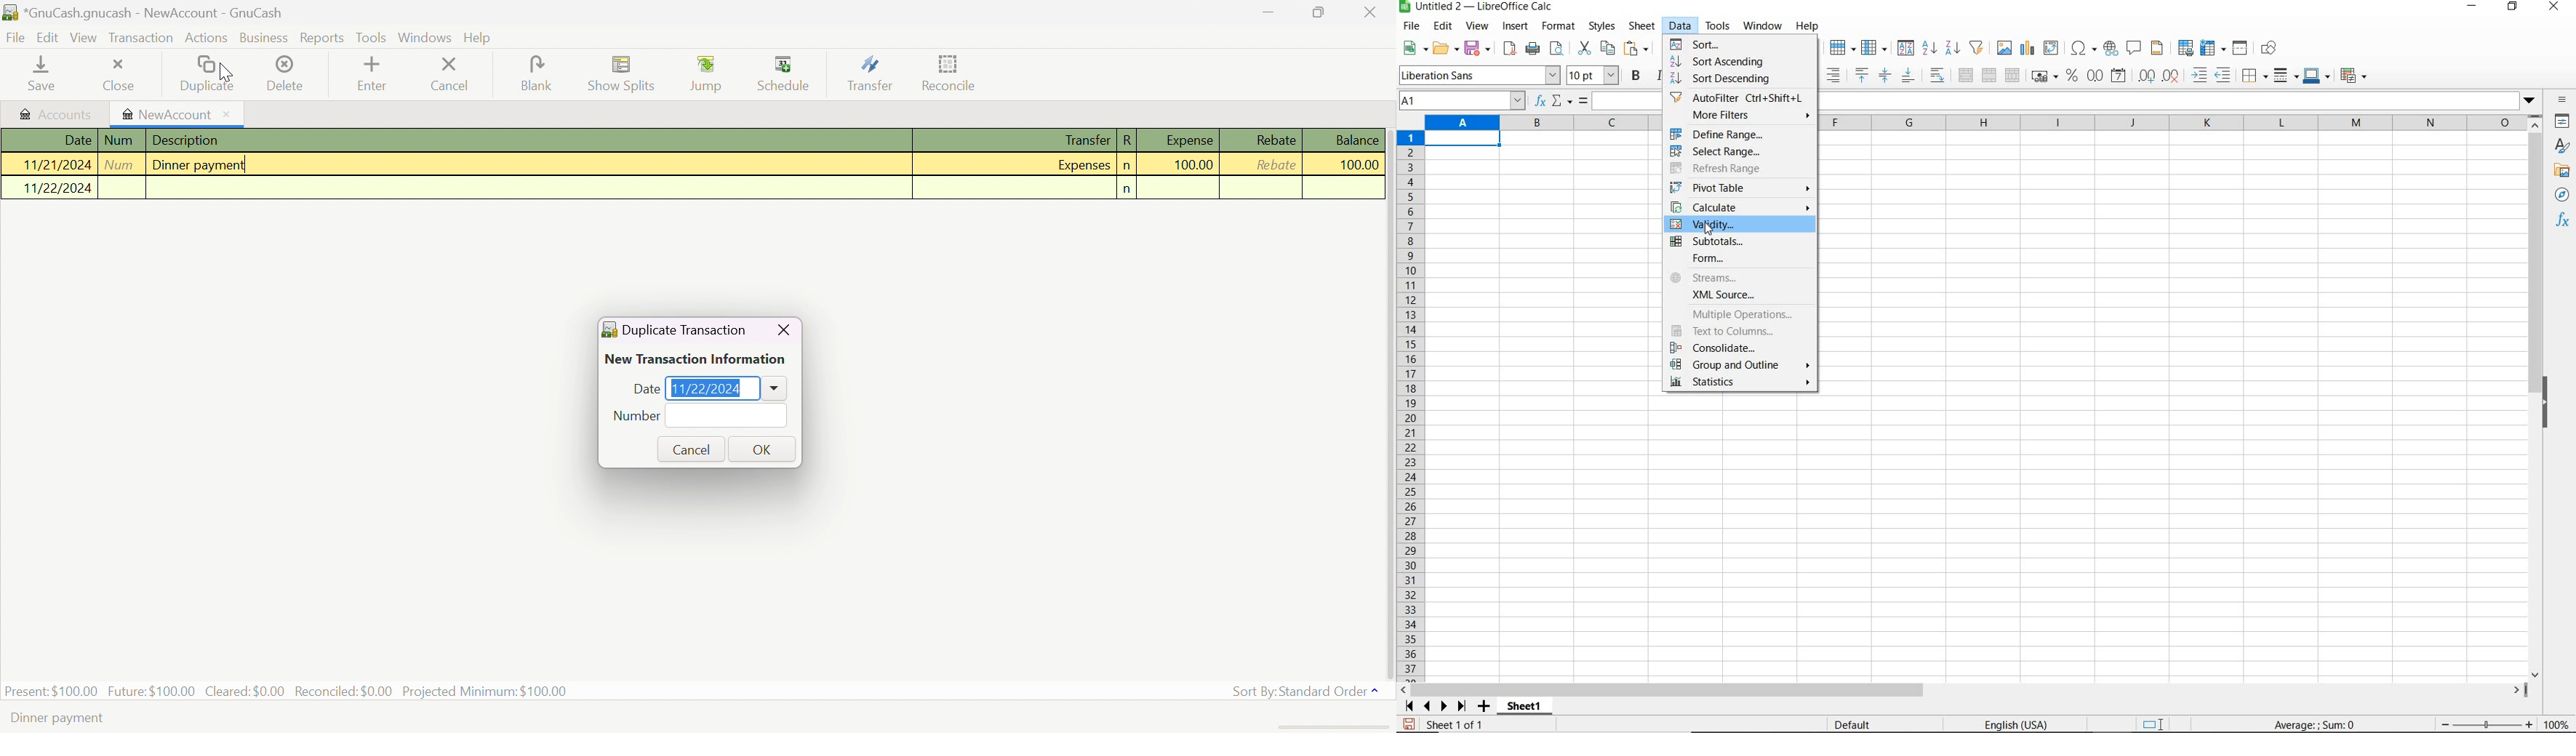 The width and height of the screenshot is (2576, 756). What do you see at coordinates (2012, 75) in the screenshot?
I see `unmerge cells` at bounding box center [2012, 75].